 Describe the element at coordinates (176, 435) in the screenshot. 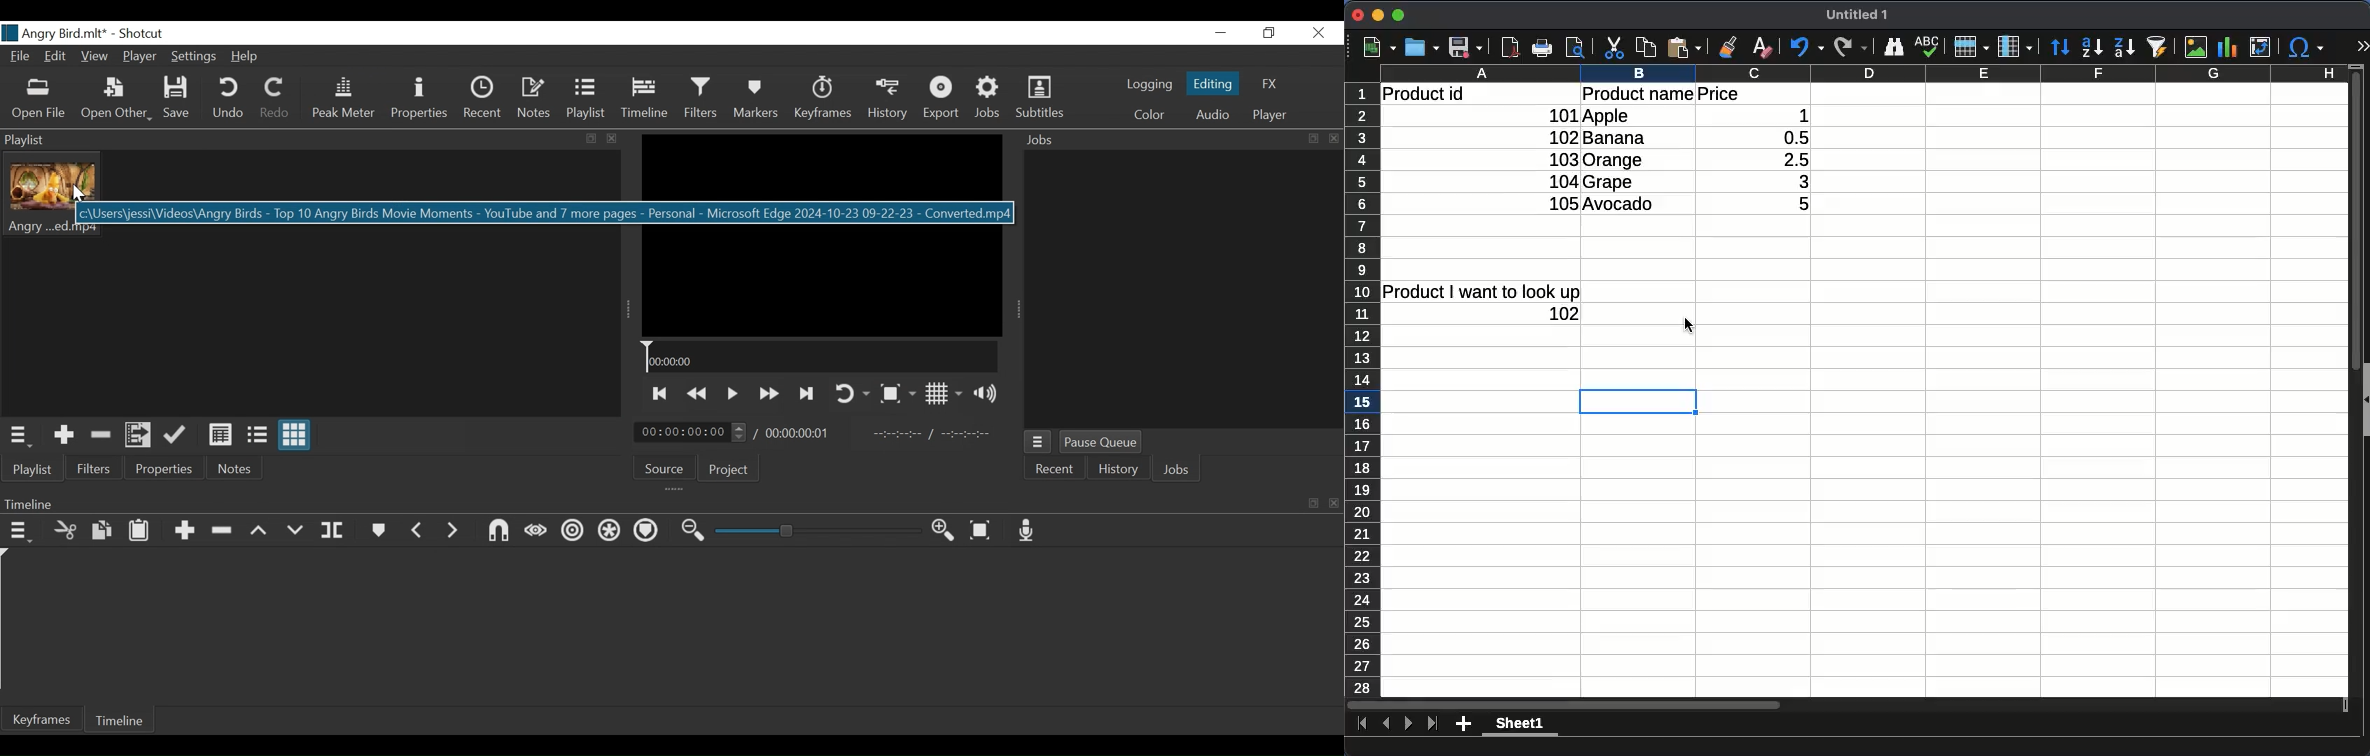

I see `Update` at that location.